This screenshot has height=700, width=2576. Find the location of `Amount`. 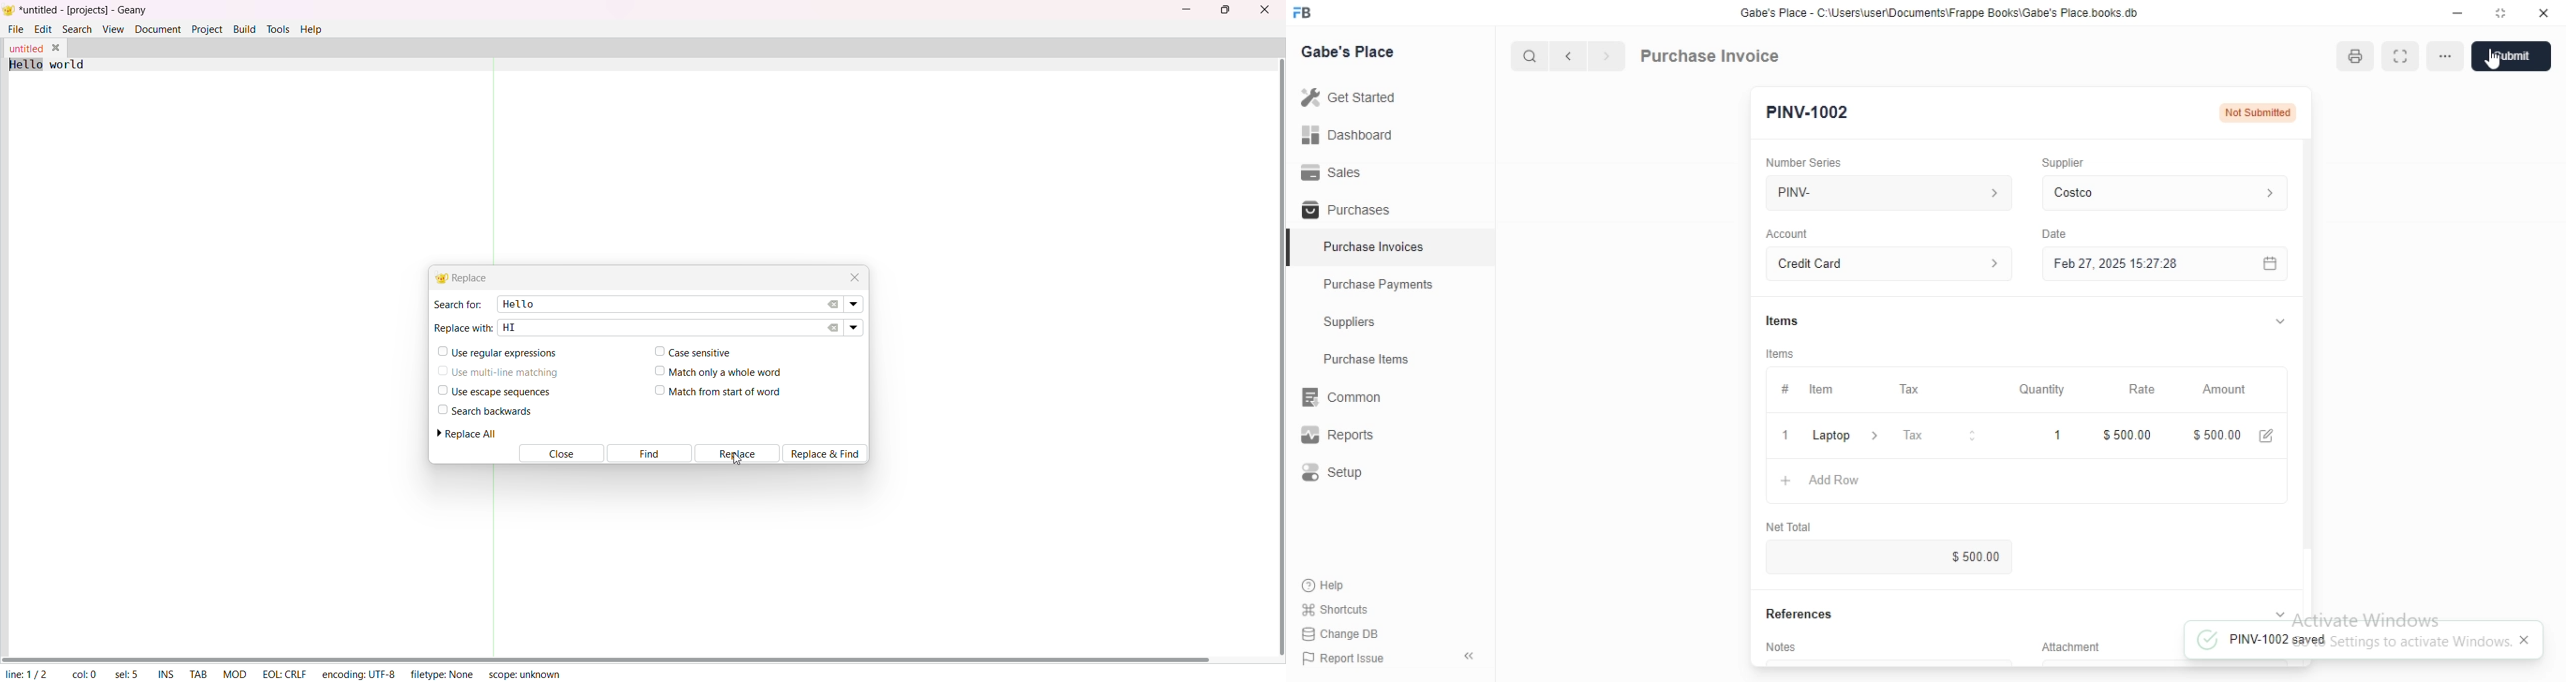

Amount is located at coordinates (2223, 390).